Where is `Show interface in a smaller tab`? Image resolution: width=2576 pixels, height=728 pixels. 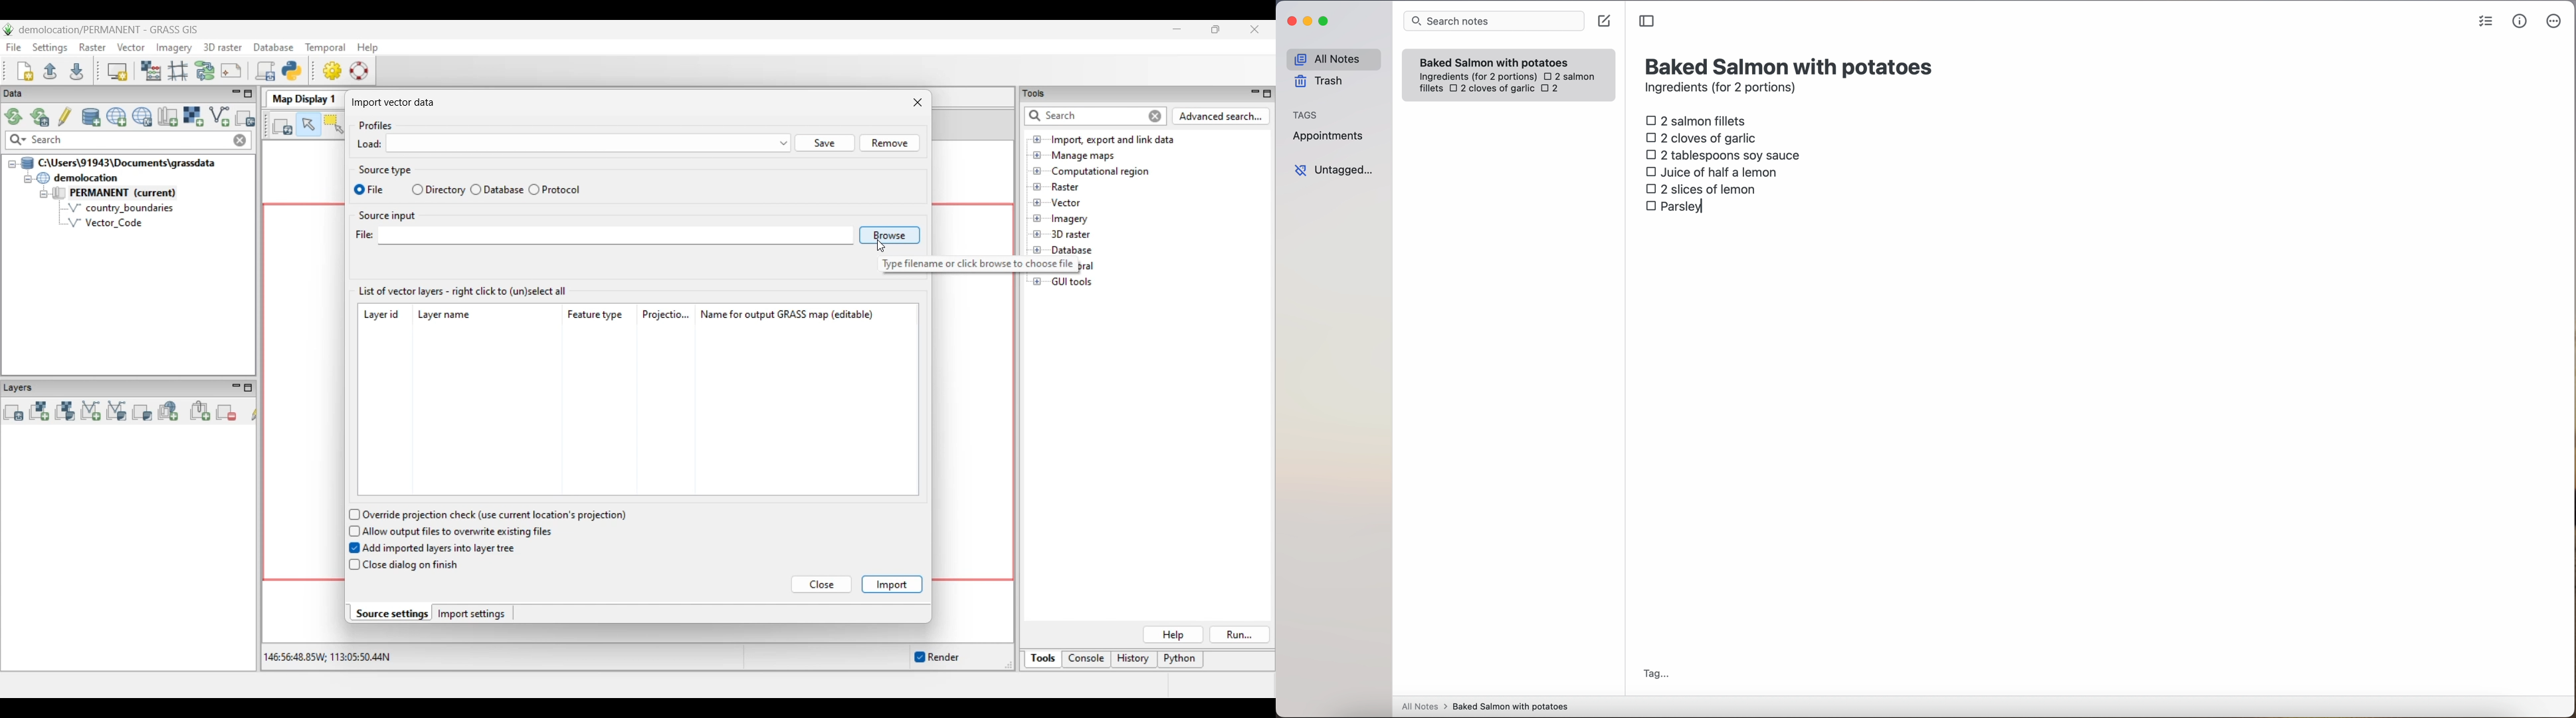 Show interface in a smaller tab is located at coordinates (1215, 29).